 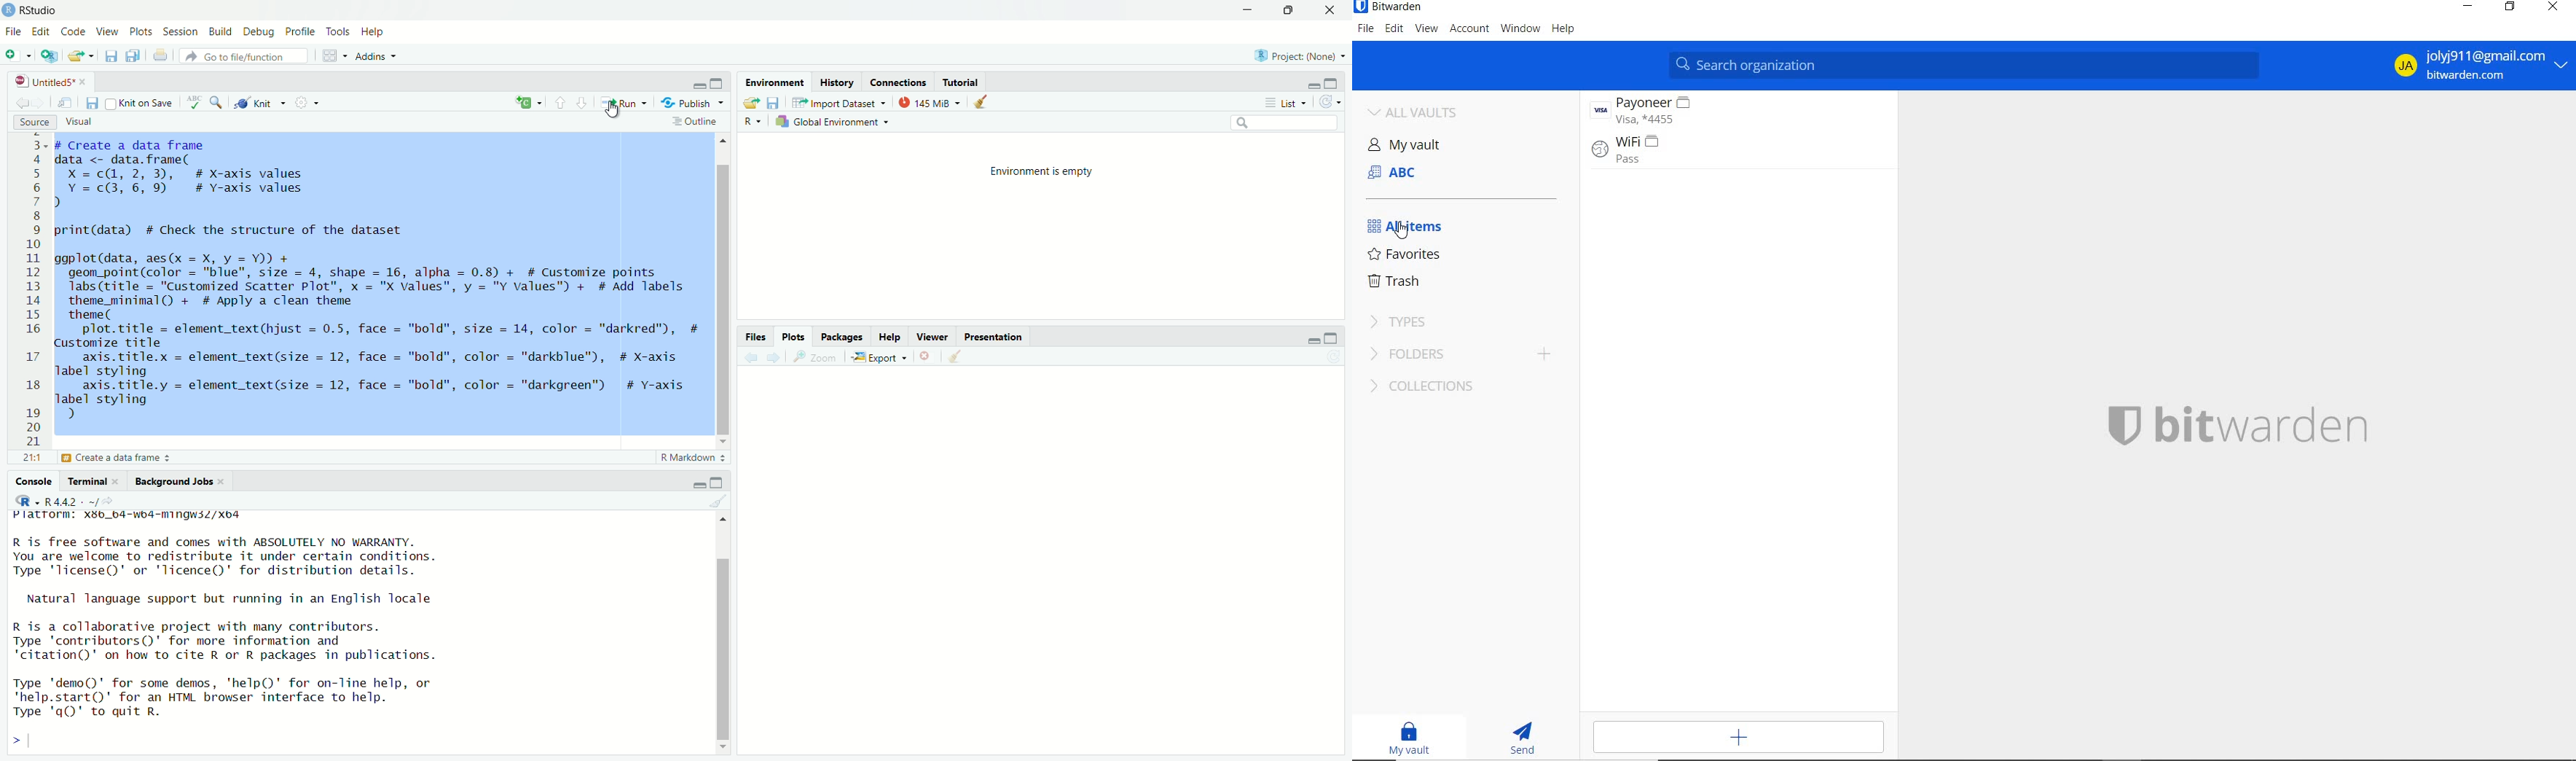 What do you see at coordinates (2466, 7) in the screenshot?
I see `MINIMIZE` at bounding box center [2466, 7].